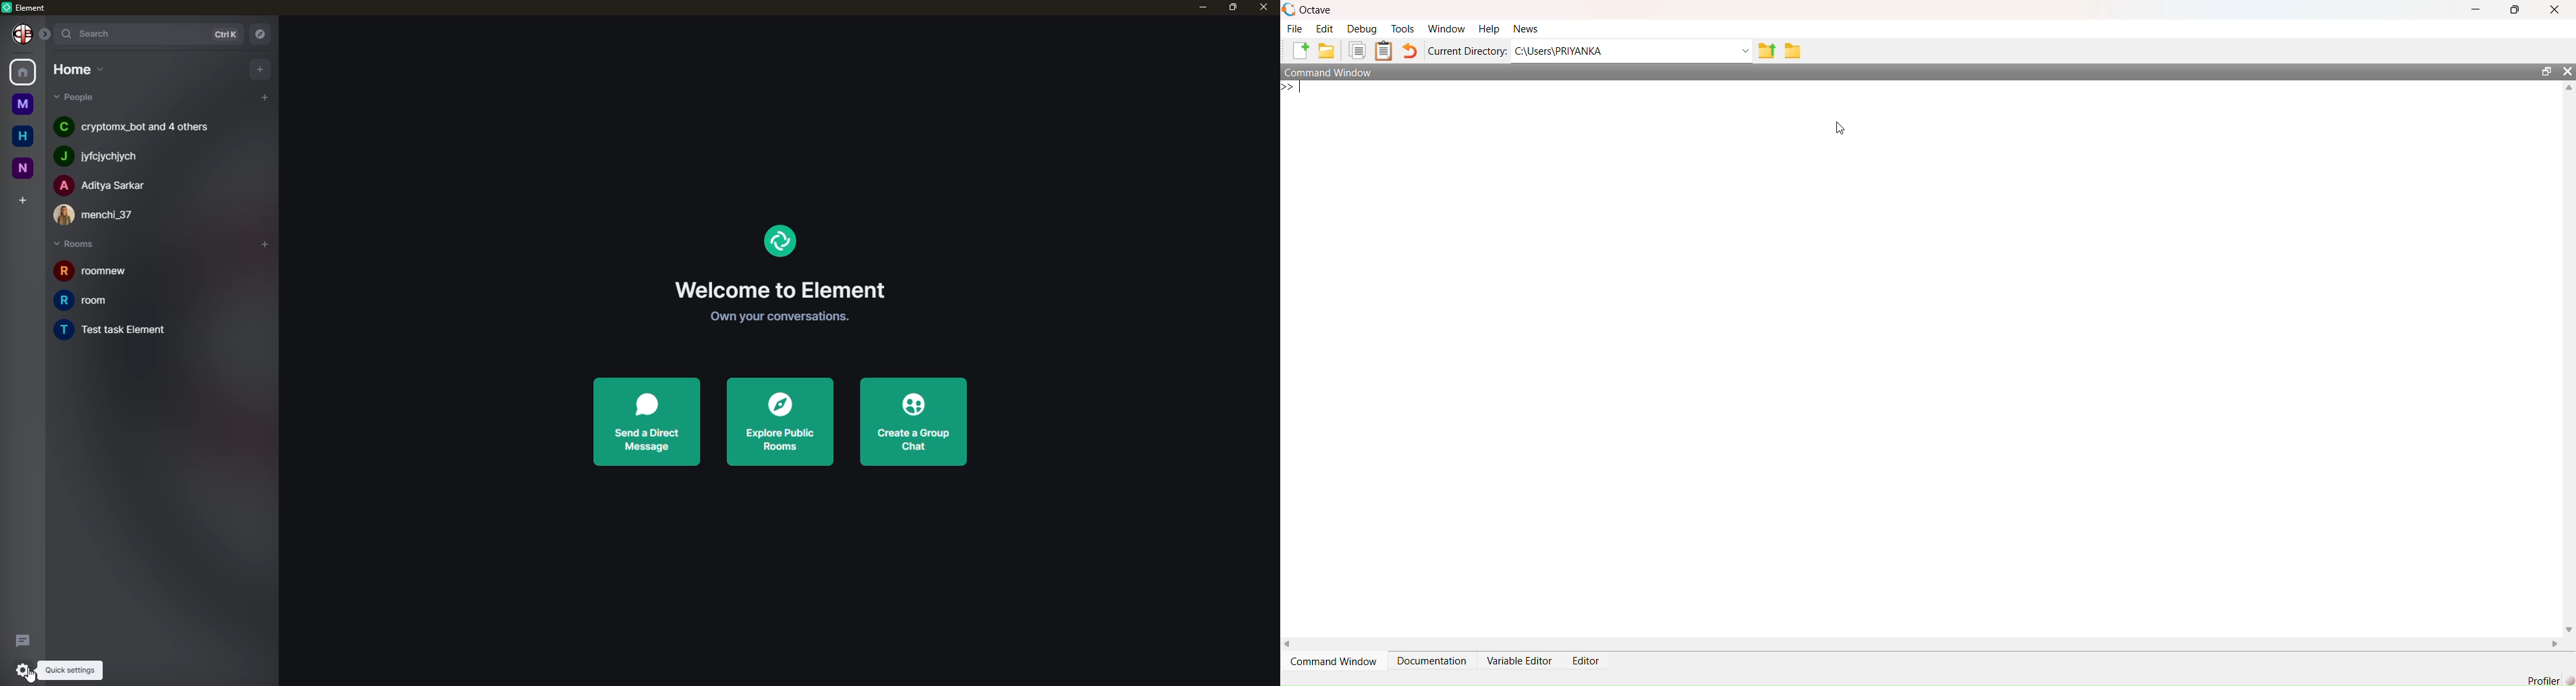 The image size is (2576, 700). What do you see at coordinates (221, 33) in the screenshot?
I see `ctrl K` at bounding box center [221, 33].